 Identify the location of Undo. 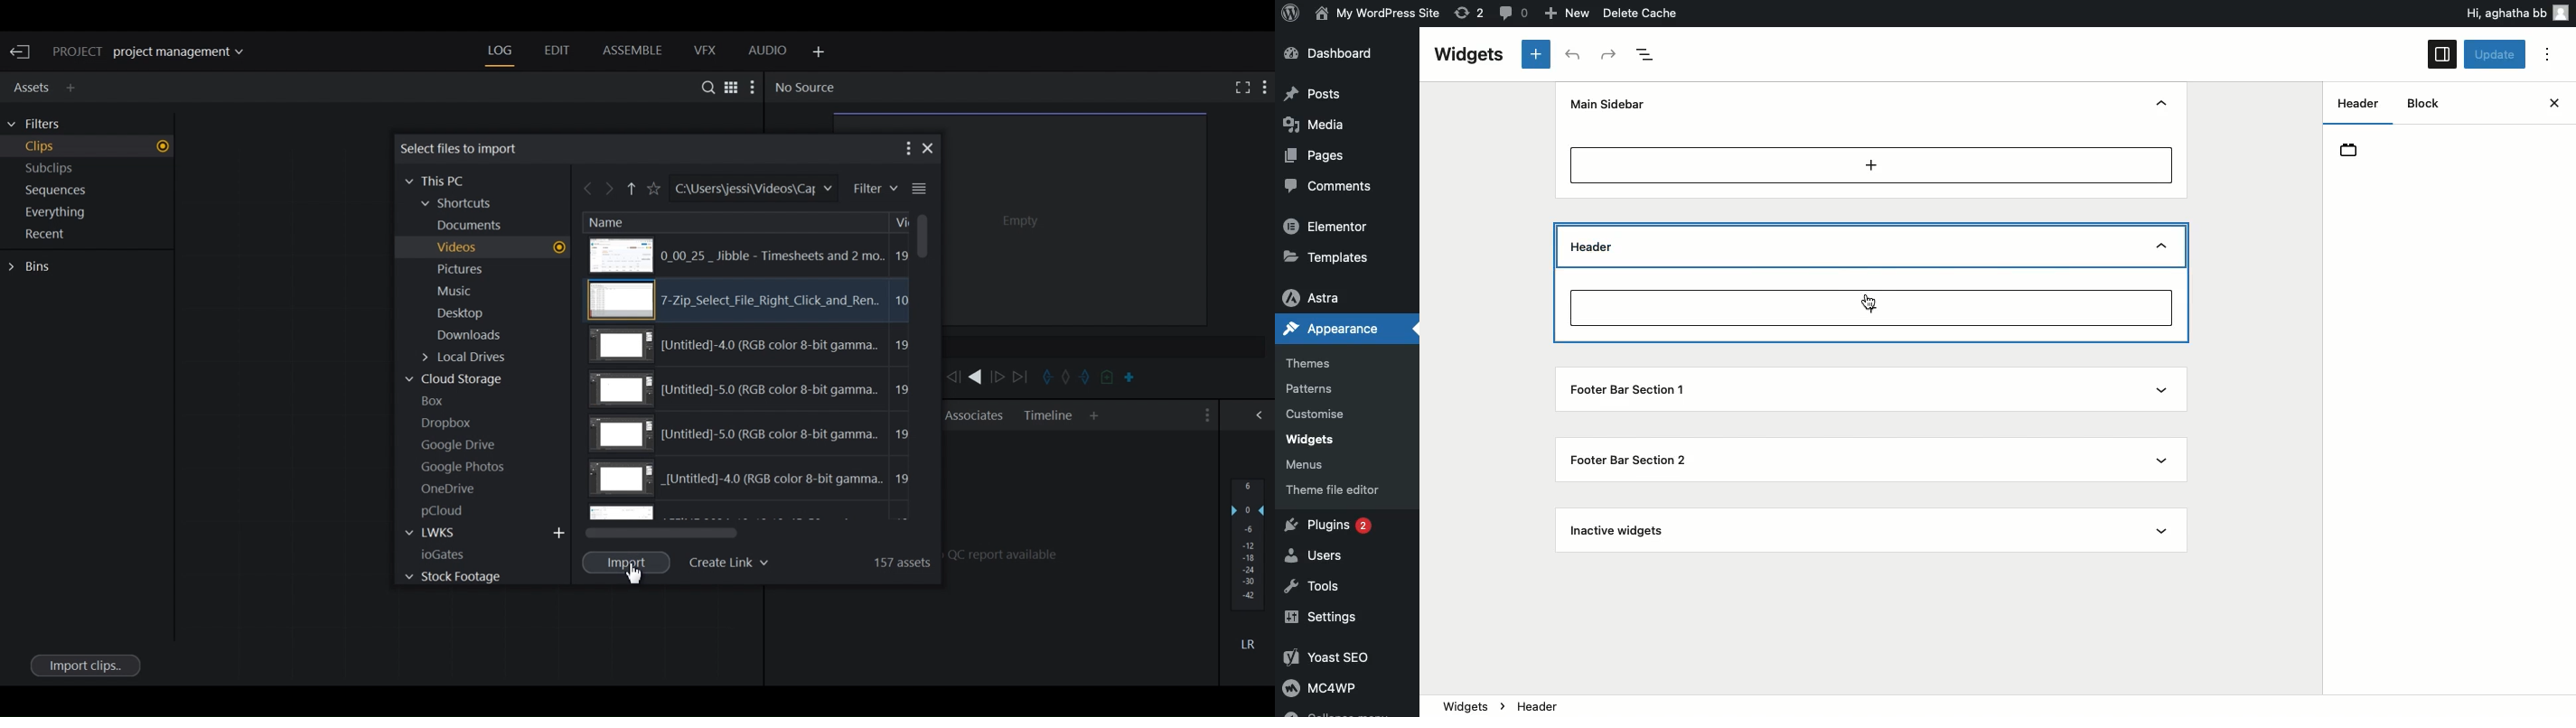
(1576, 55).